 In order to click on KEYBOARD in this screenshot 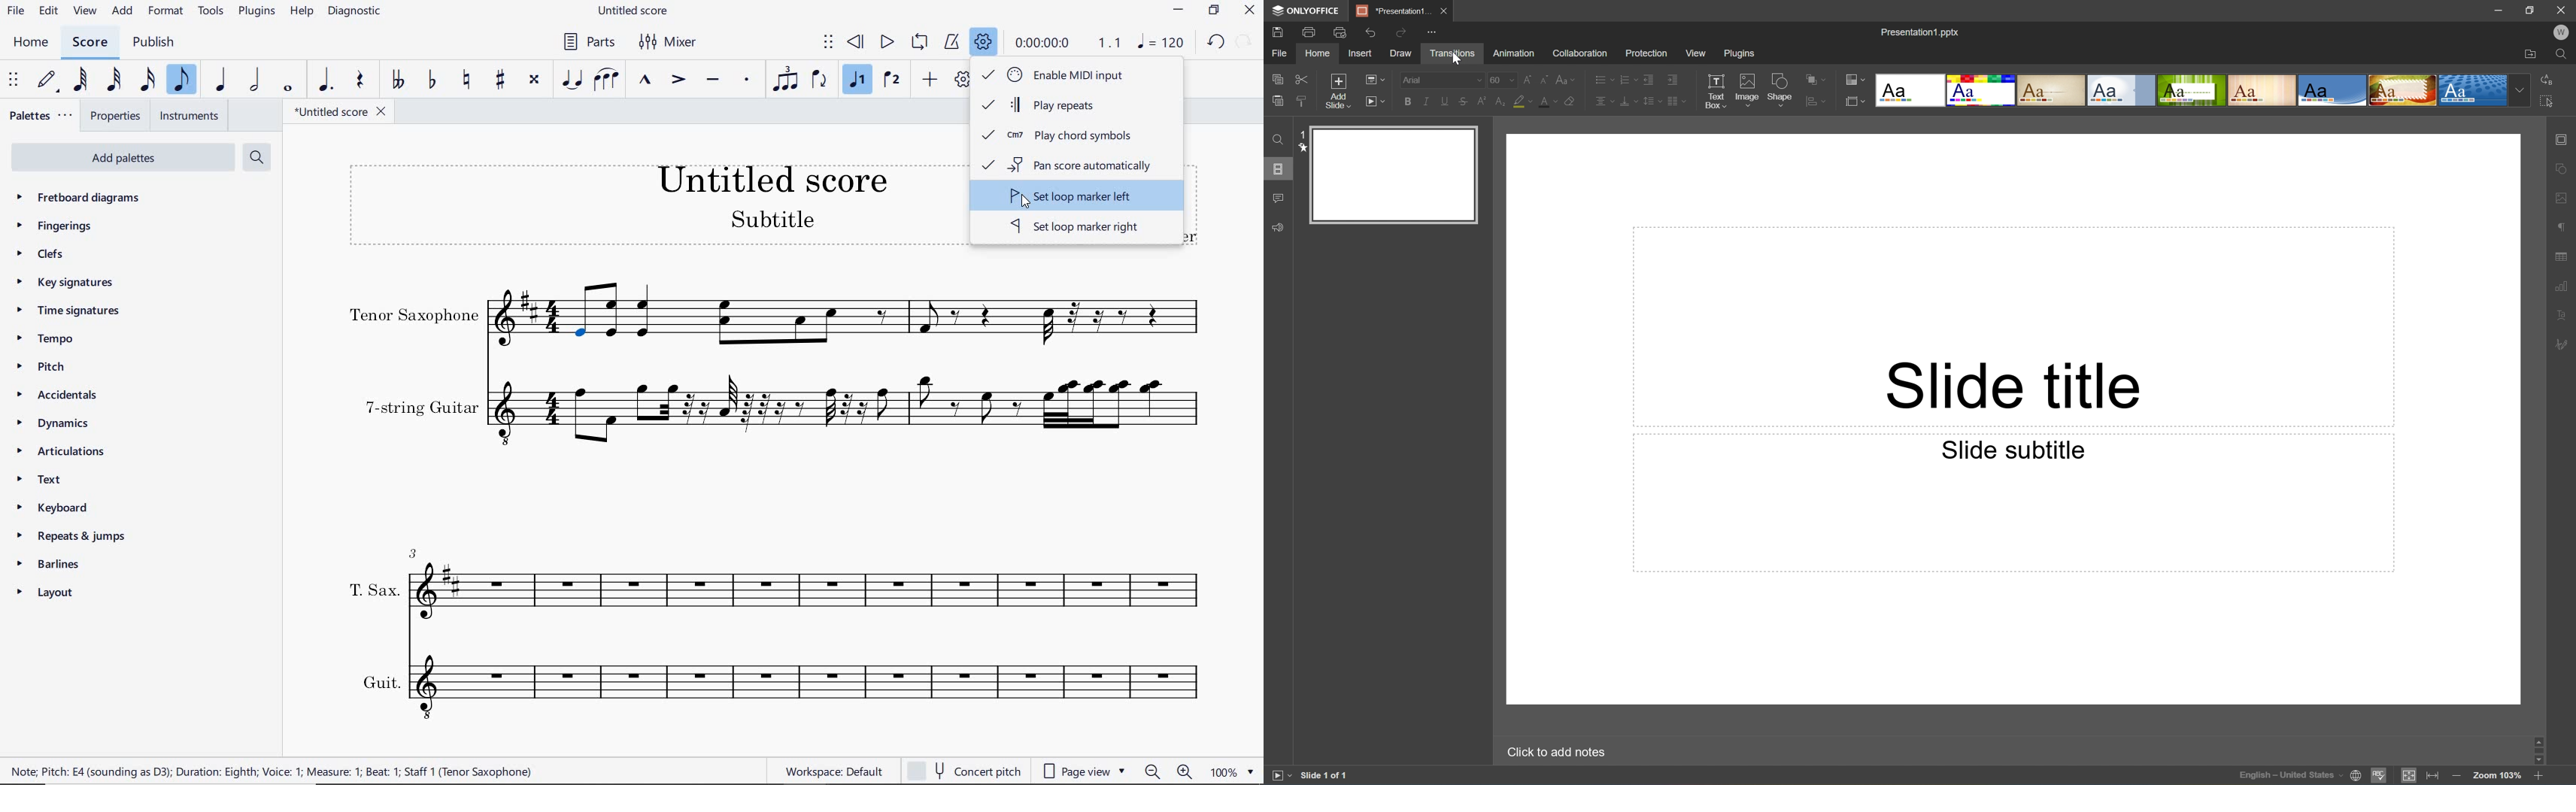, I will do `click(50, 506)`.